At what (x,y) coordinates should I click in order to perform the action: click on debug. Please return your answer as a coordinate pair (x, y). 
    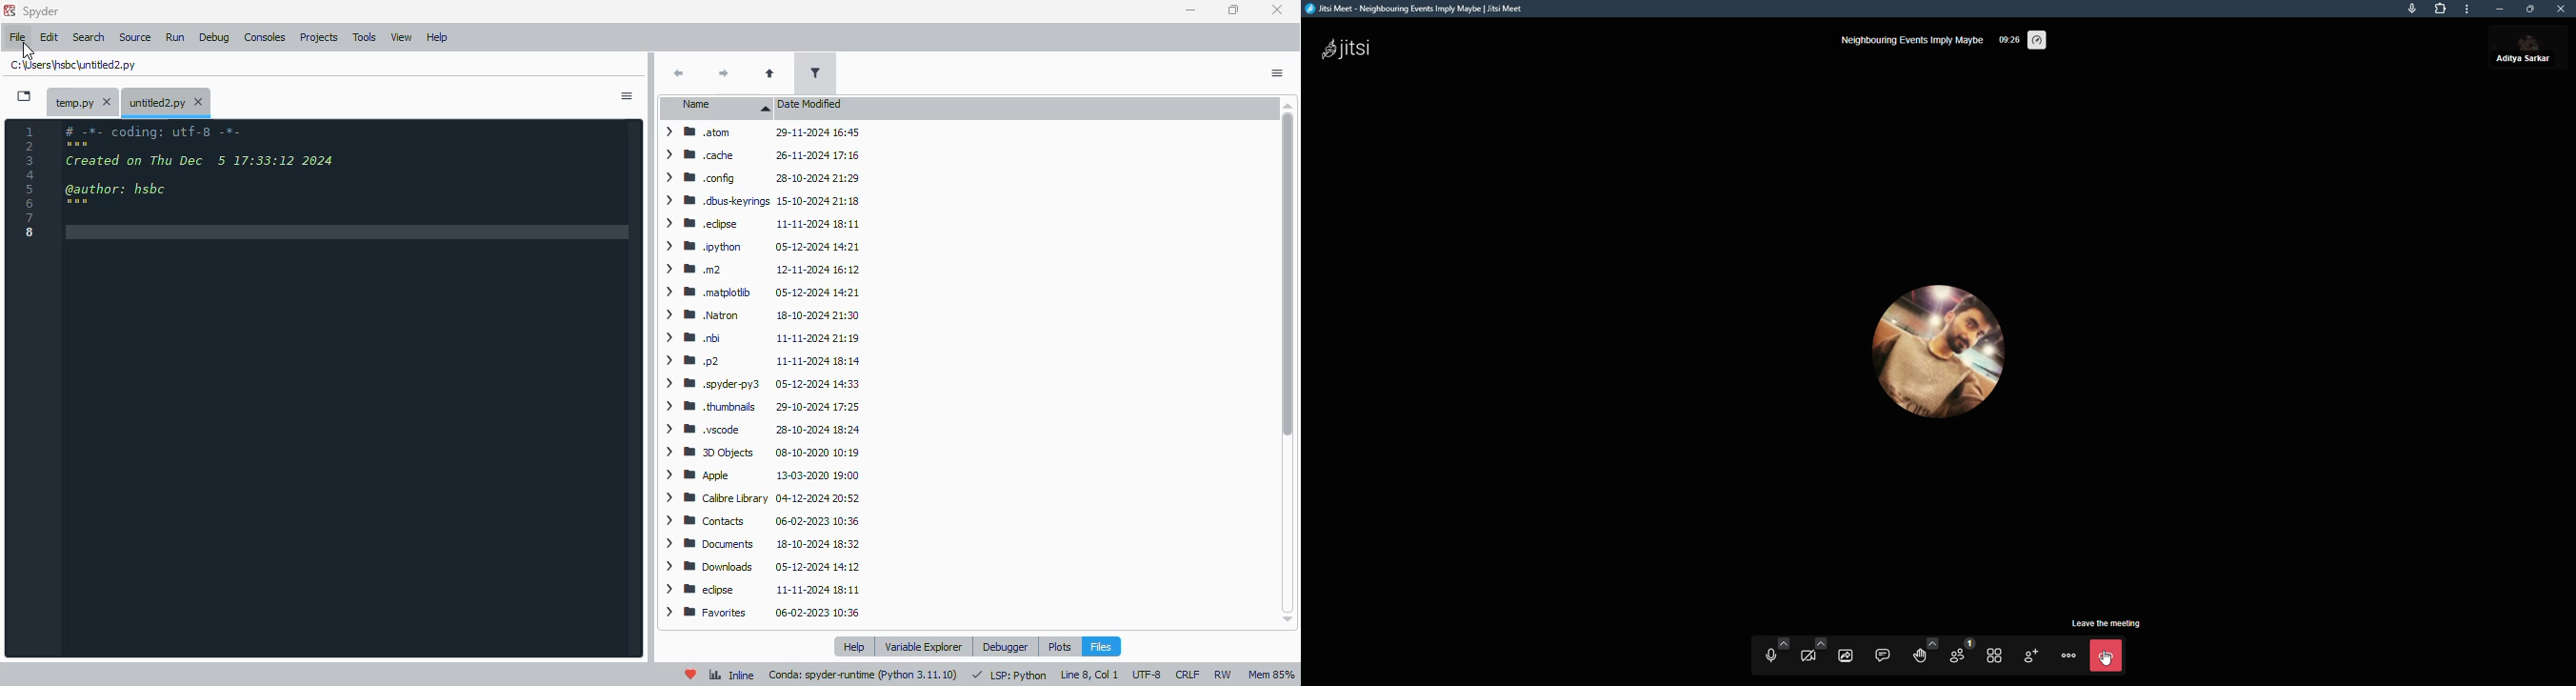
    Looking at the image, I should click on (214, 37).